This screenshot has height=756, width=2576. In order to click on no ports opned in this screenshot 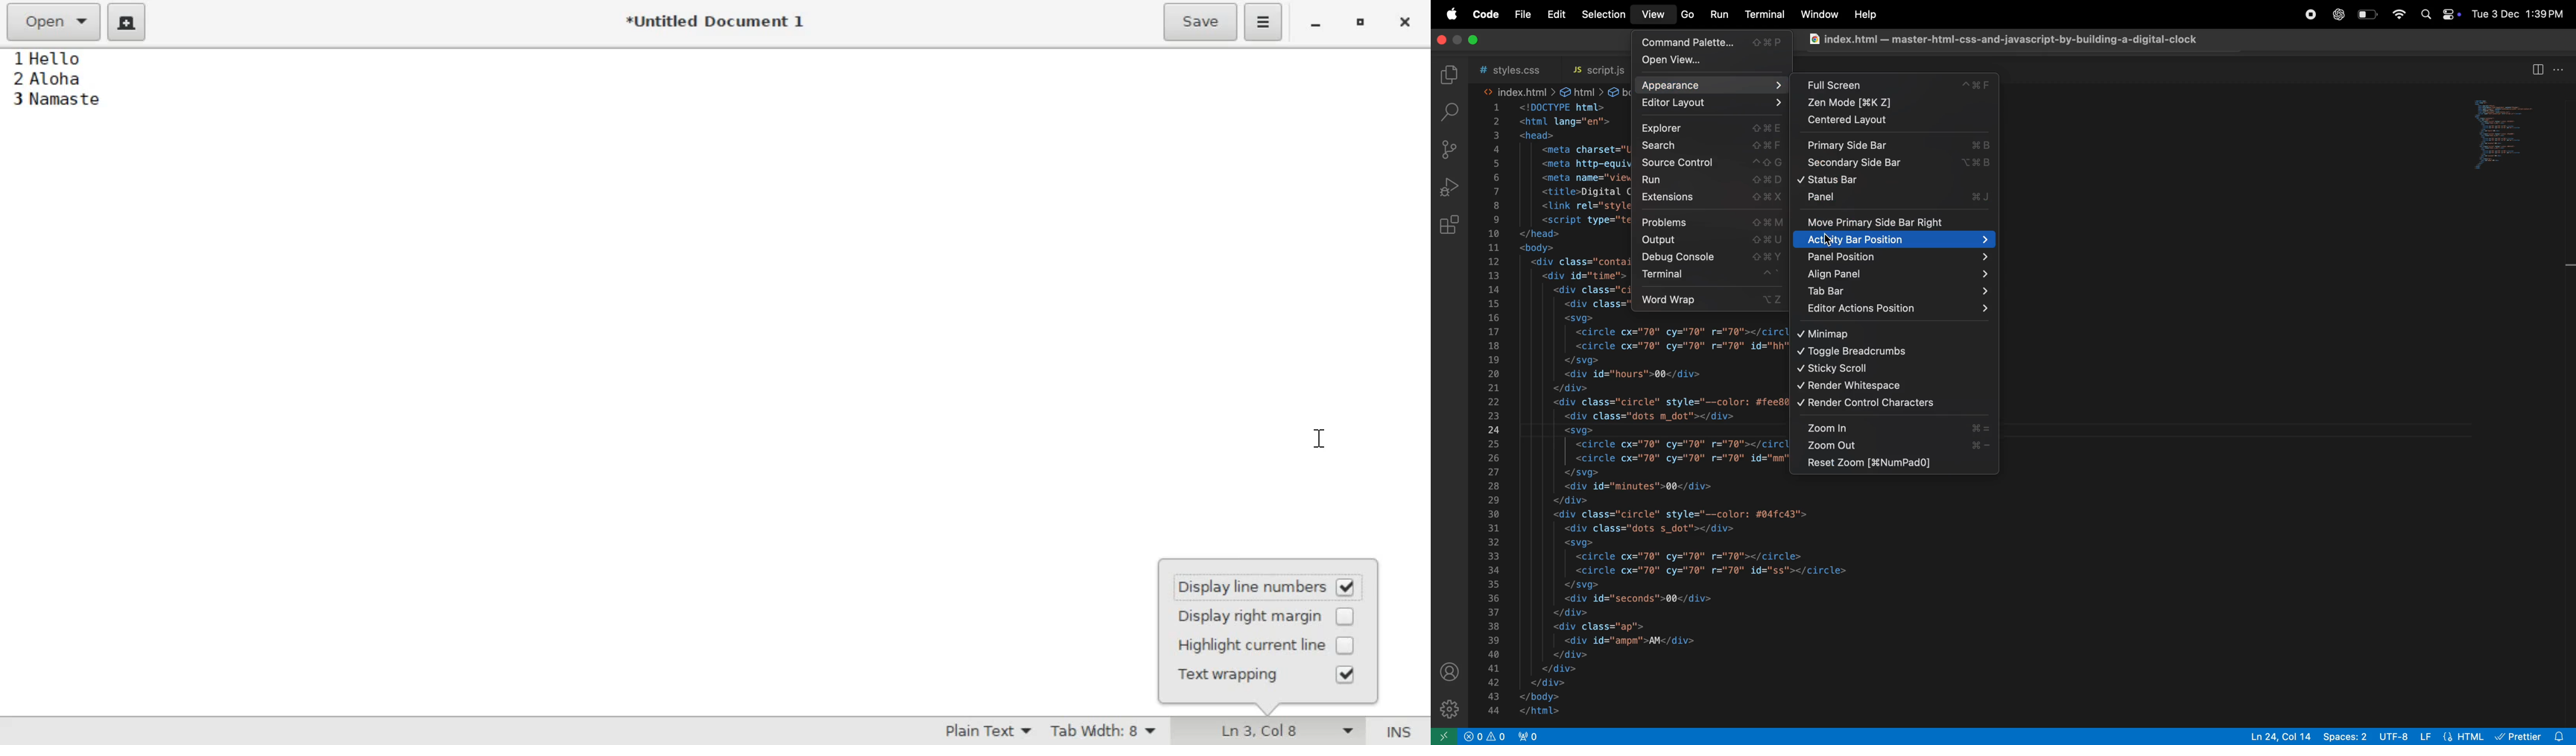, I will do `click(1515, 736)`.